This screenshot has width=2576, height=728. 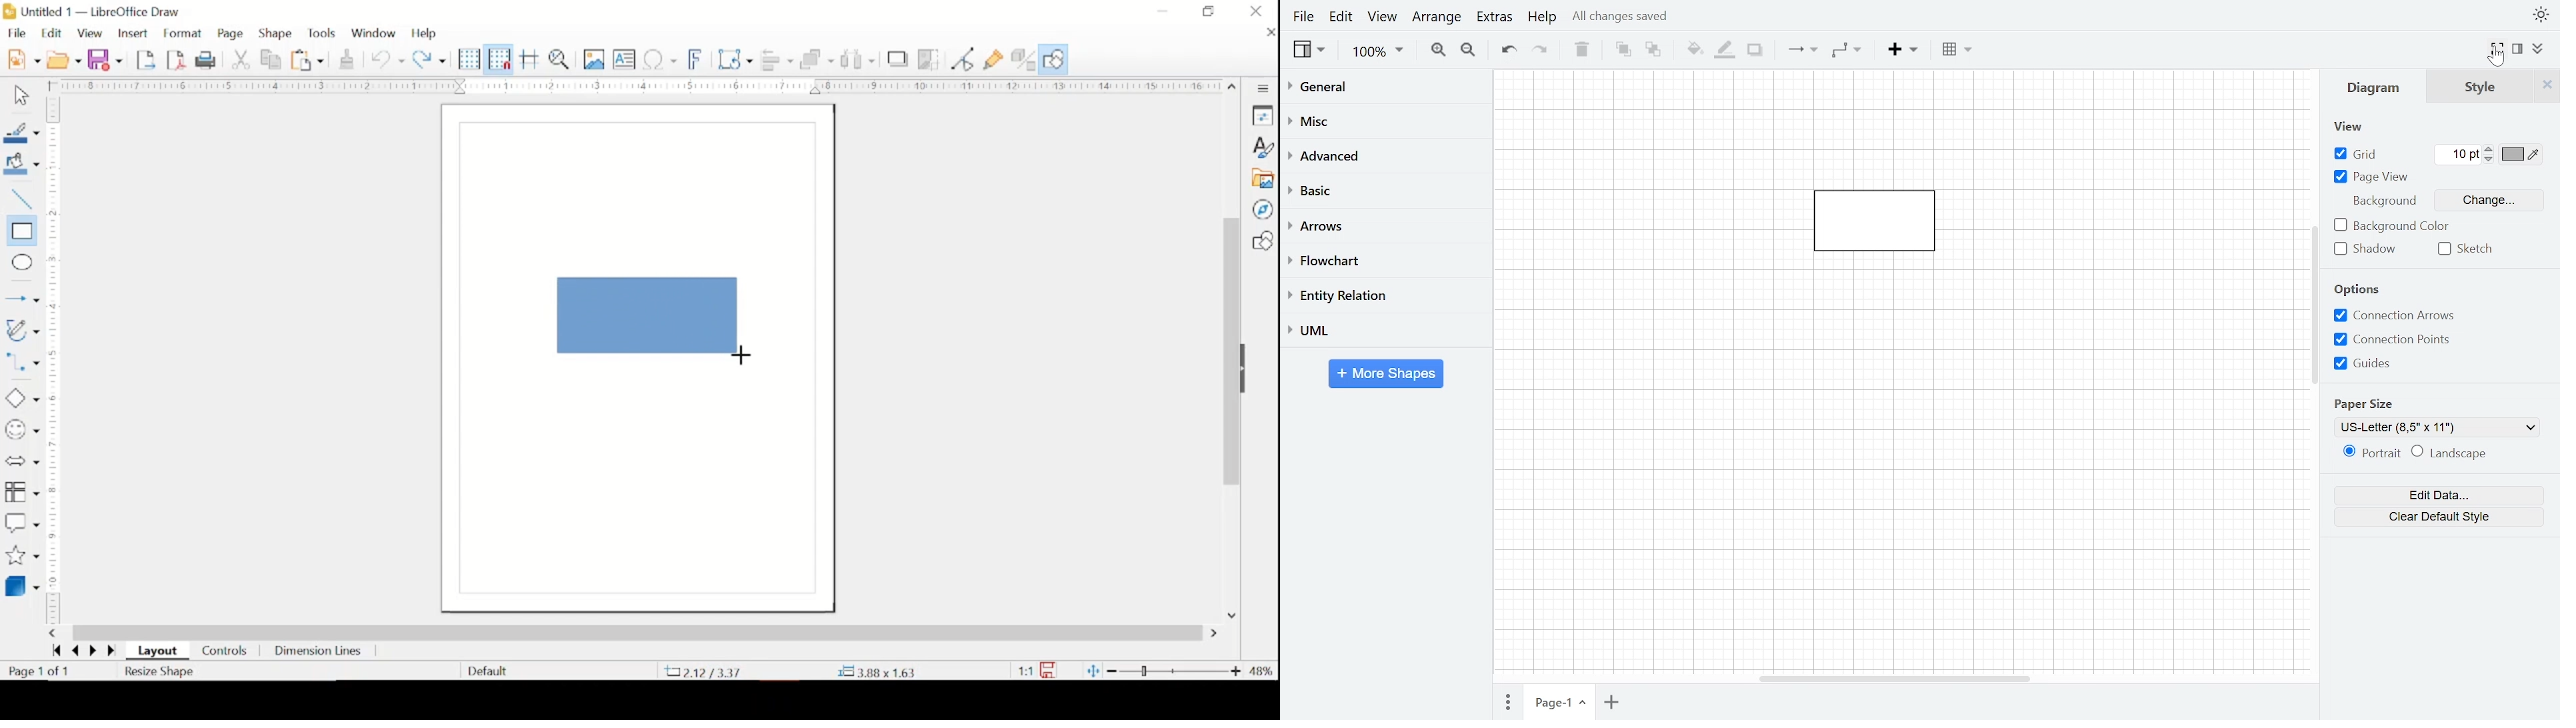 What do you see at coordinates (994, 60) in the screenshot?
I see `show draw functions` at bounding box center [994, 60].